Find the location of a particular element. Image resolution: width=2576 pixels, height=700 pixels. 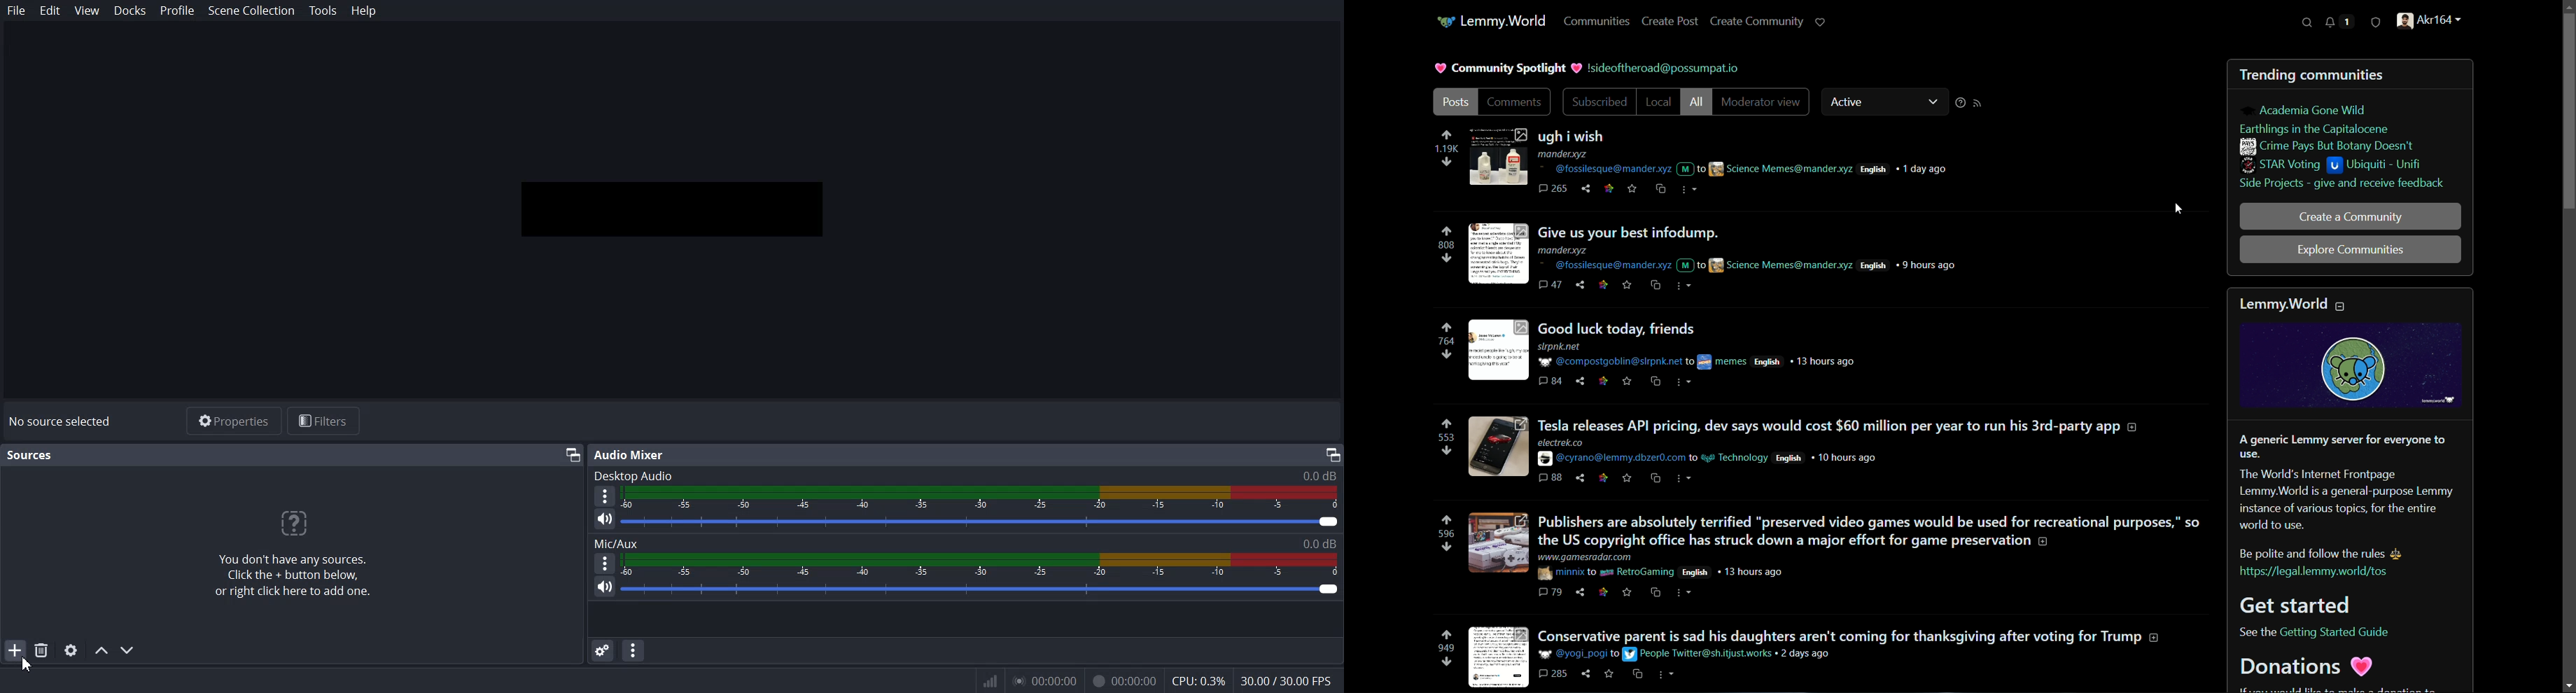

@yogi_pogi is located at coordinates (1573, 654).